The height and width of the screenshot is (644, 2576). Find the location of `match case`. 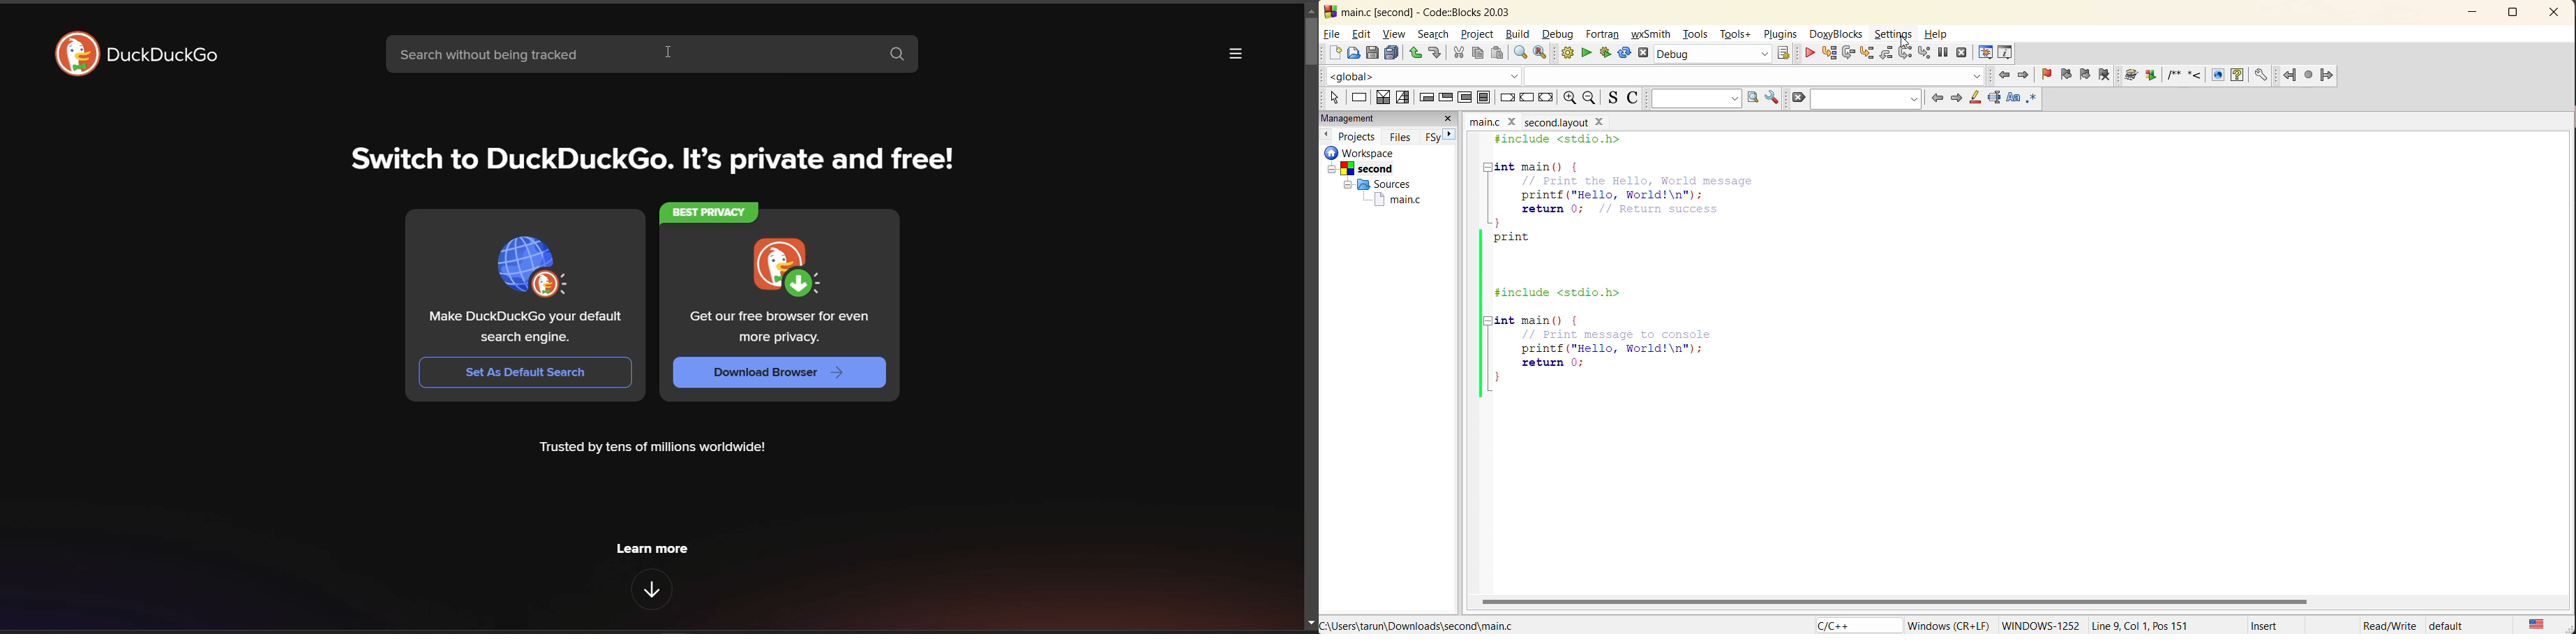

match case is located at coordinates (2014, 96).